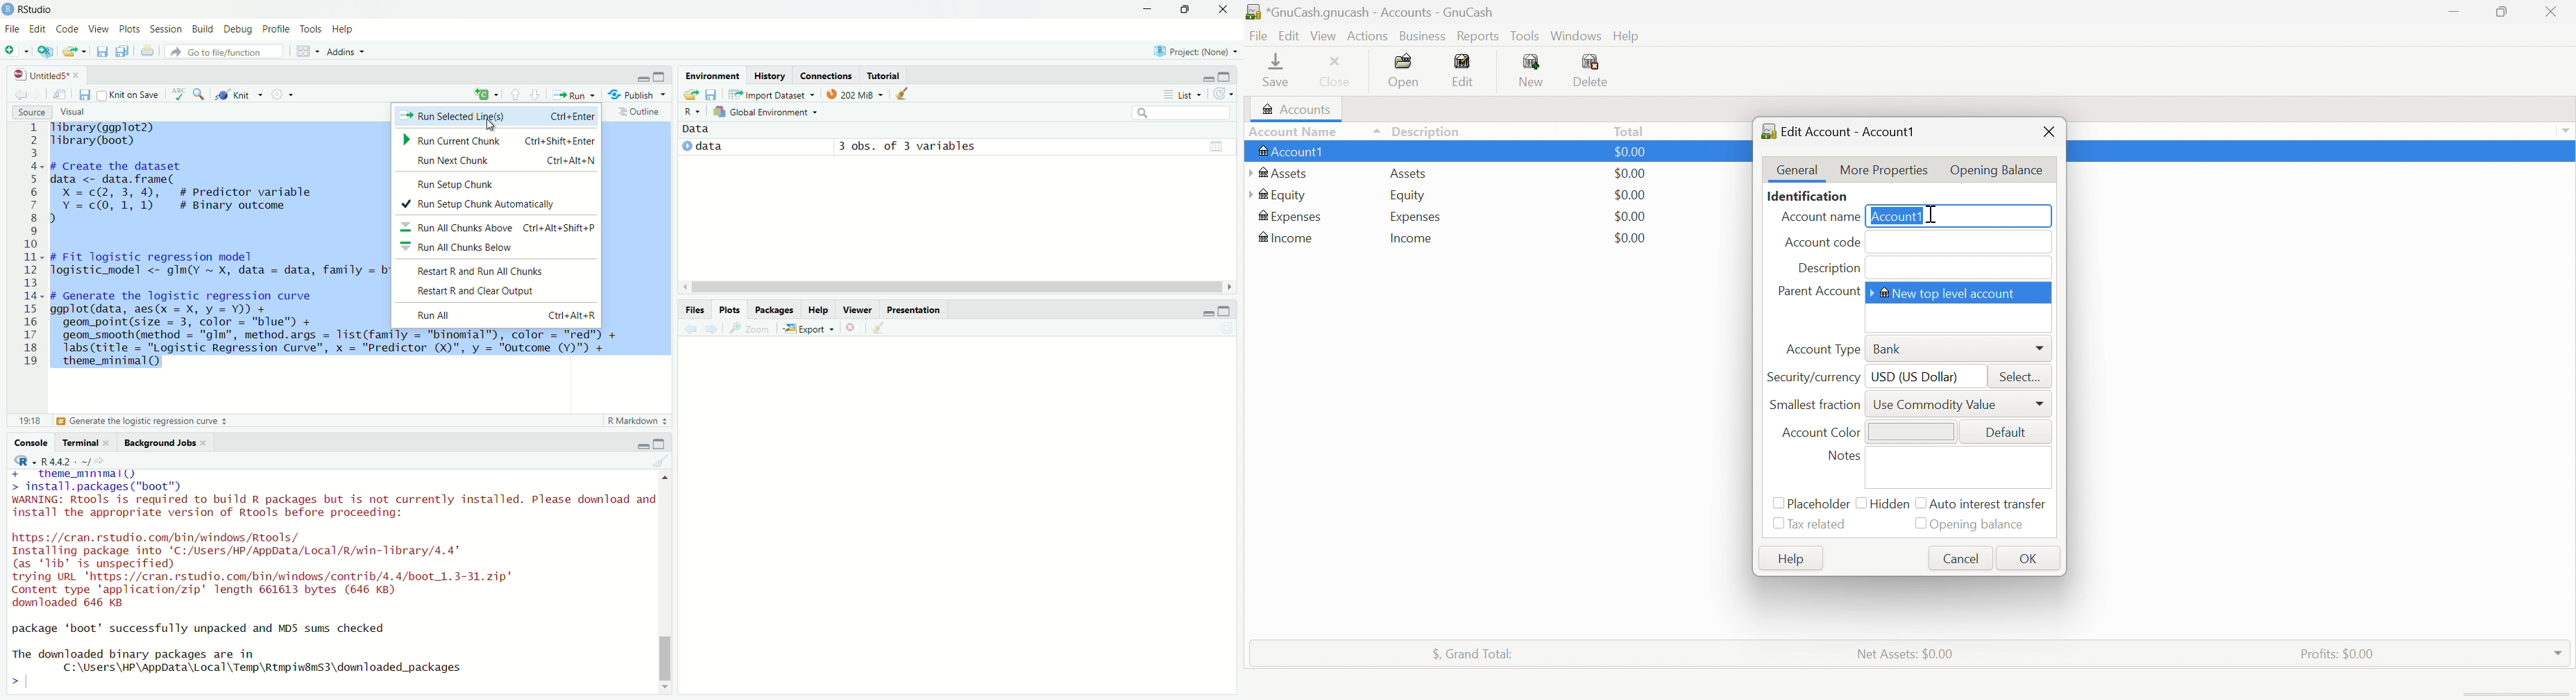  What do you see at coordinates (2042, 404) in the screenshot?
I see `More` at bounding box center [2042, 404].